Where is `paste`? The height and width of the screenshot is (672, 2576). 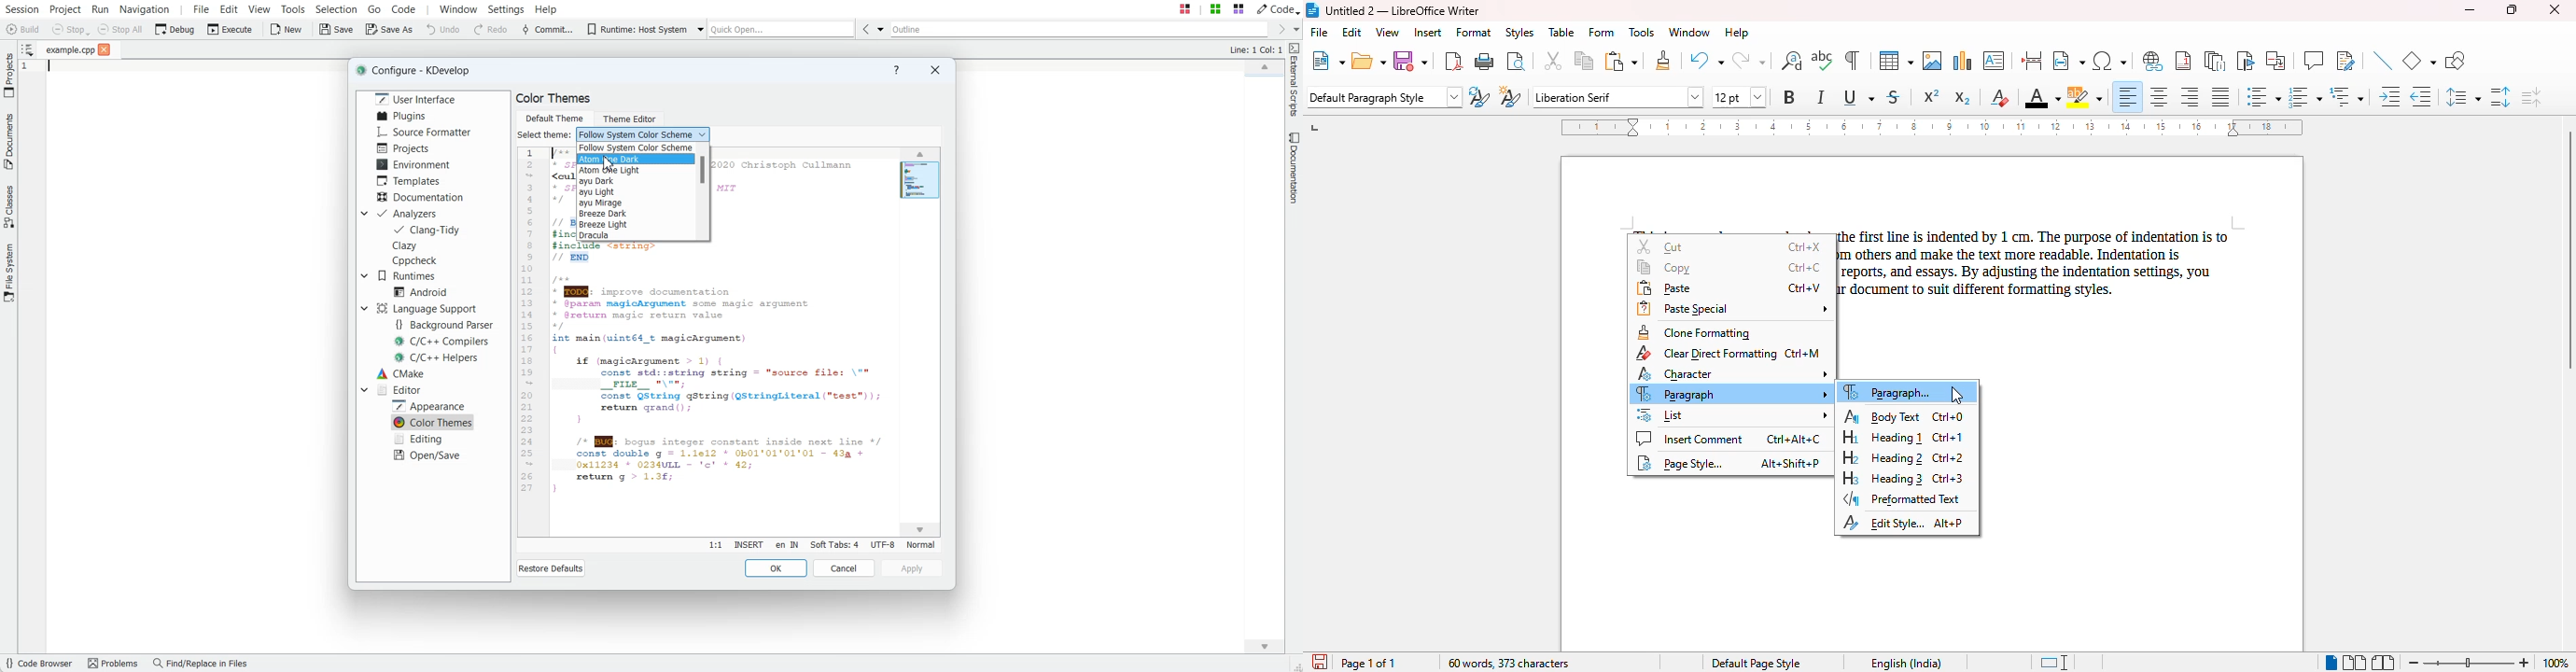
paste is located at coordinates (1621, 62).